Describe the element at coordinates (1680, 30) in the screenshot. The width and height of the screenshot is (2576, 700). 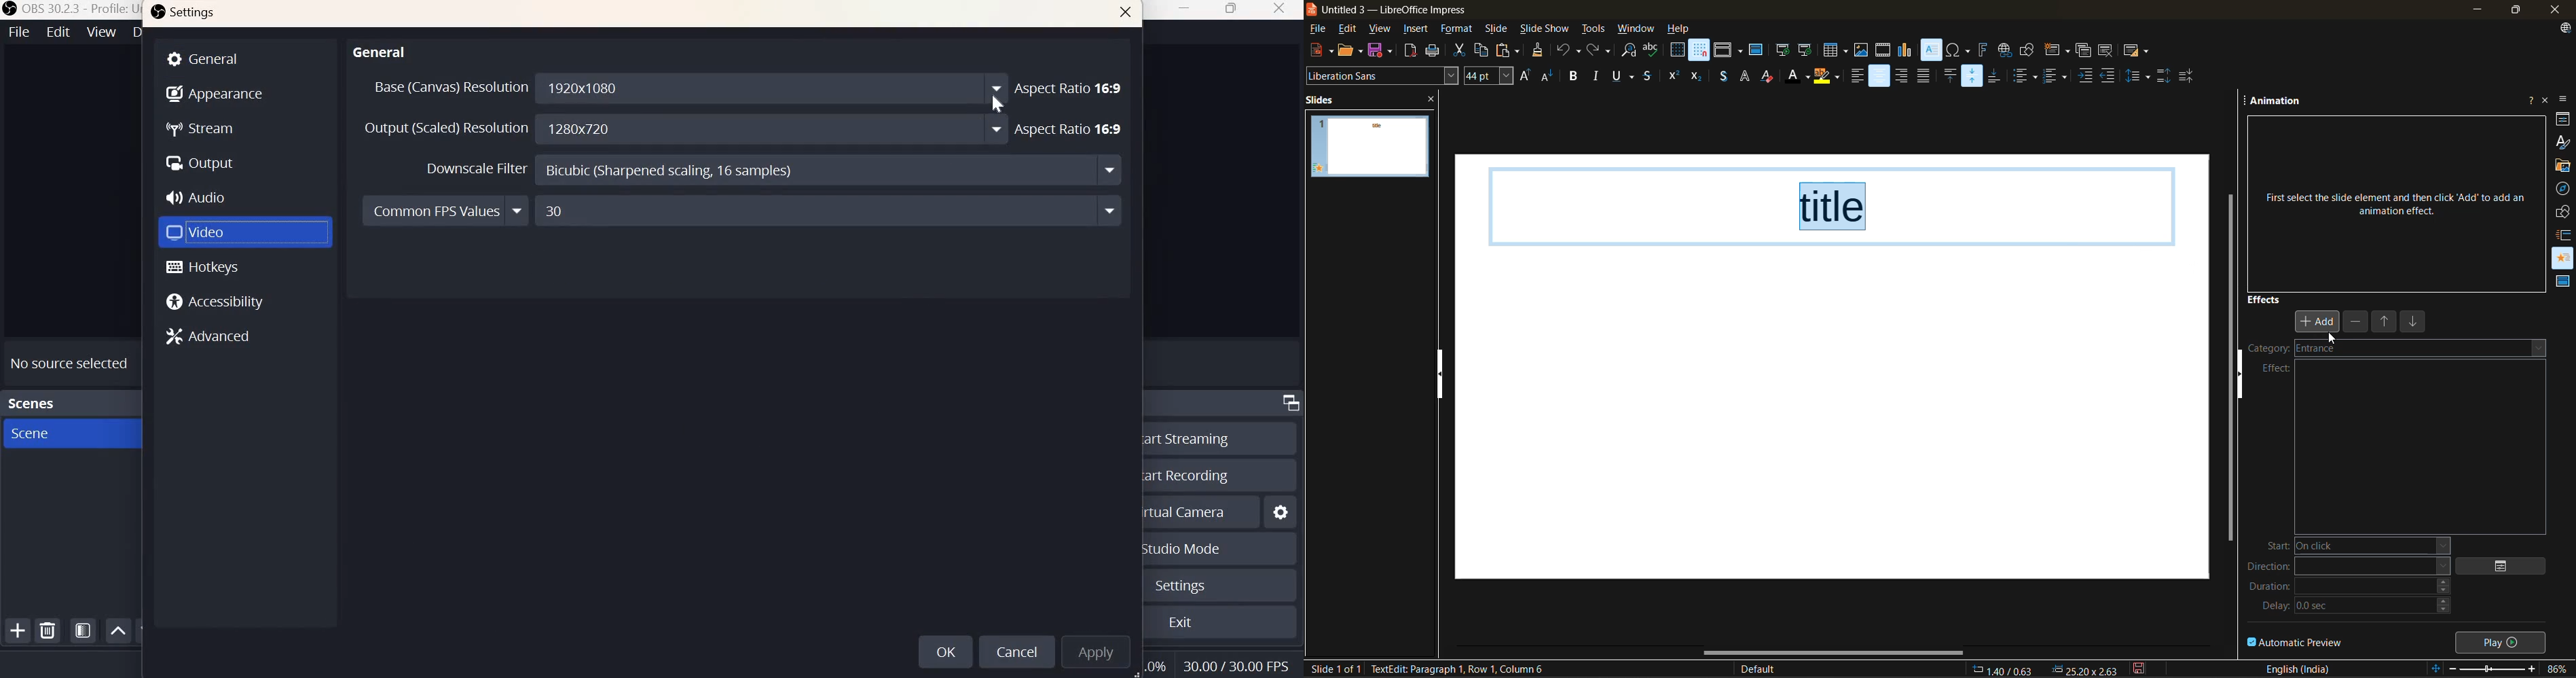
I see `help` at that location.